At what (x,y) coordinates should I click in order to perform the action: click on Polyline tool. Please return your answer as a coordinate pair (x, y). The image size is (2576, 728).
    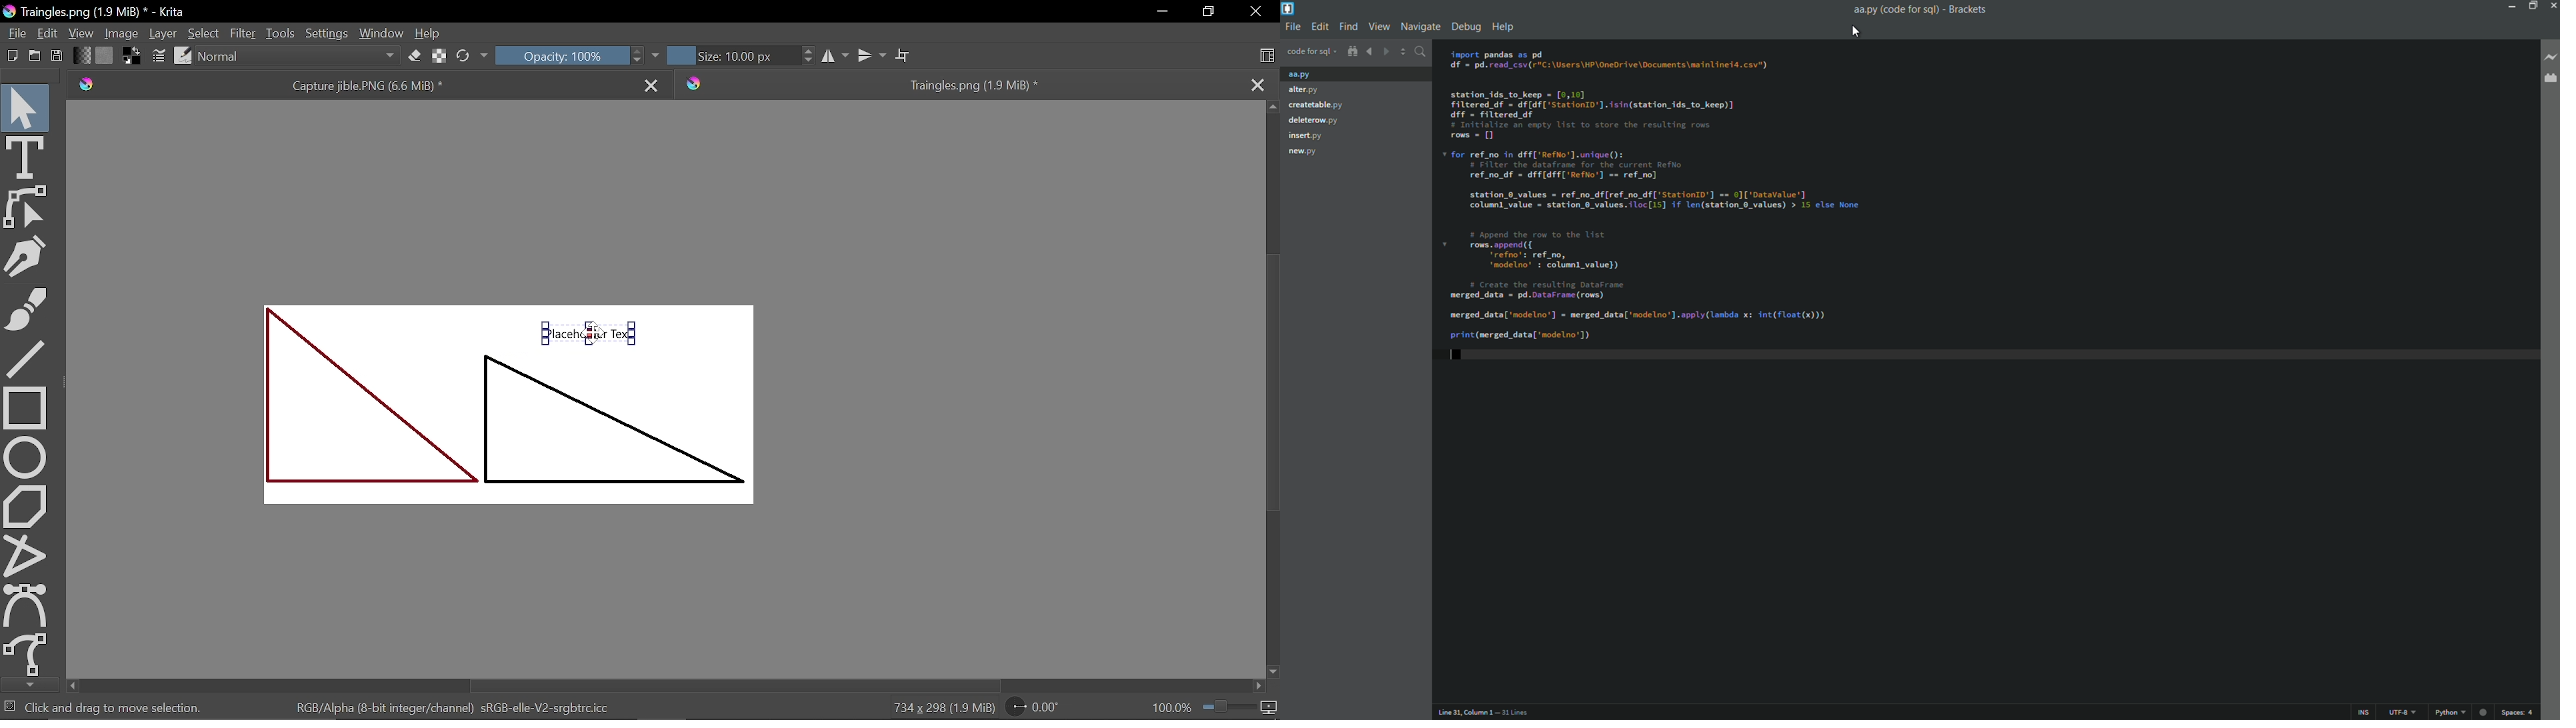
    Looking at the image, I should click on (22, 555).